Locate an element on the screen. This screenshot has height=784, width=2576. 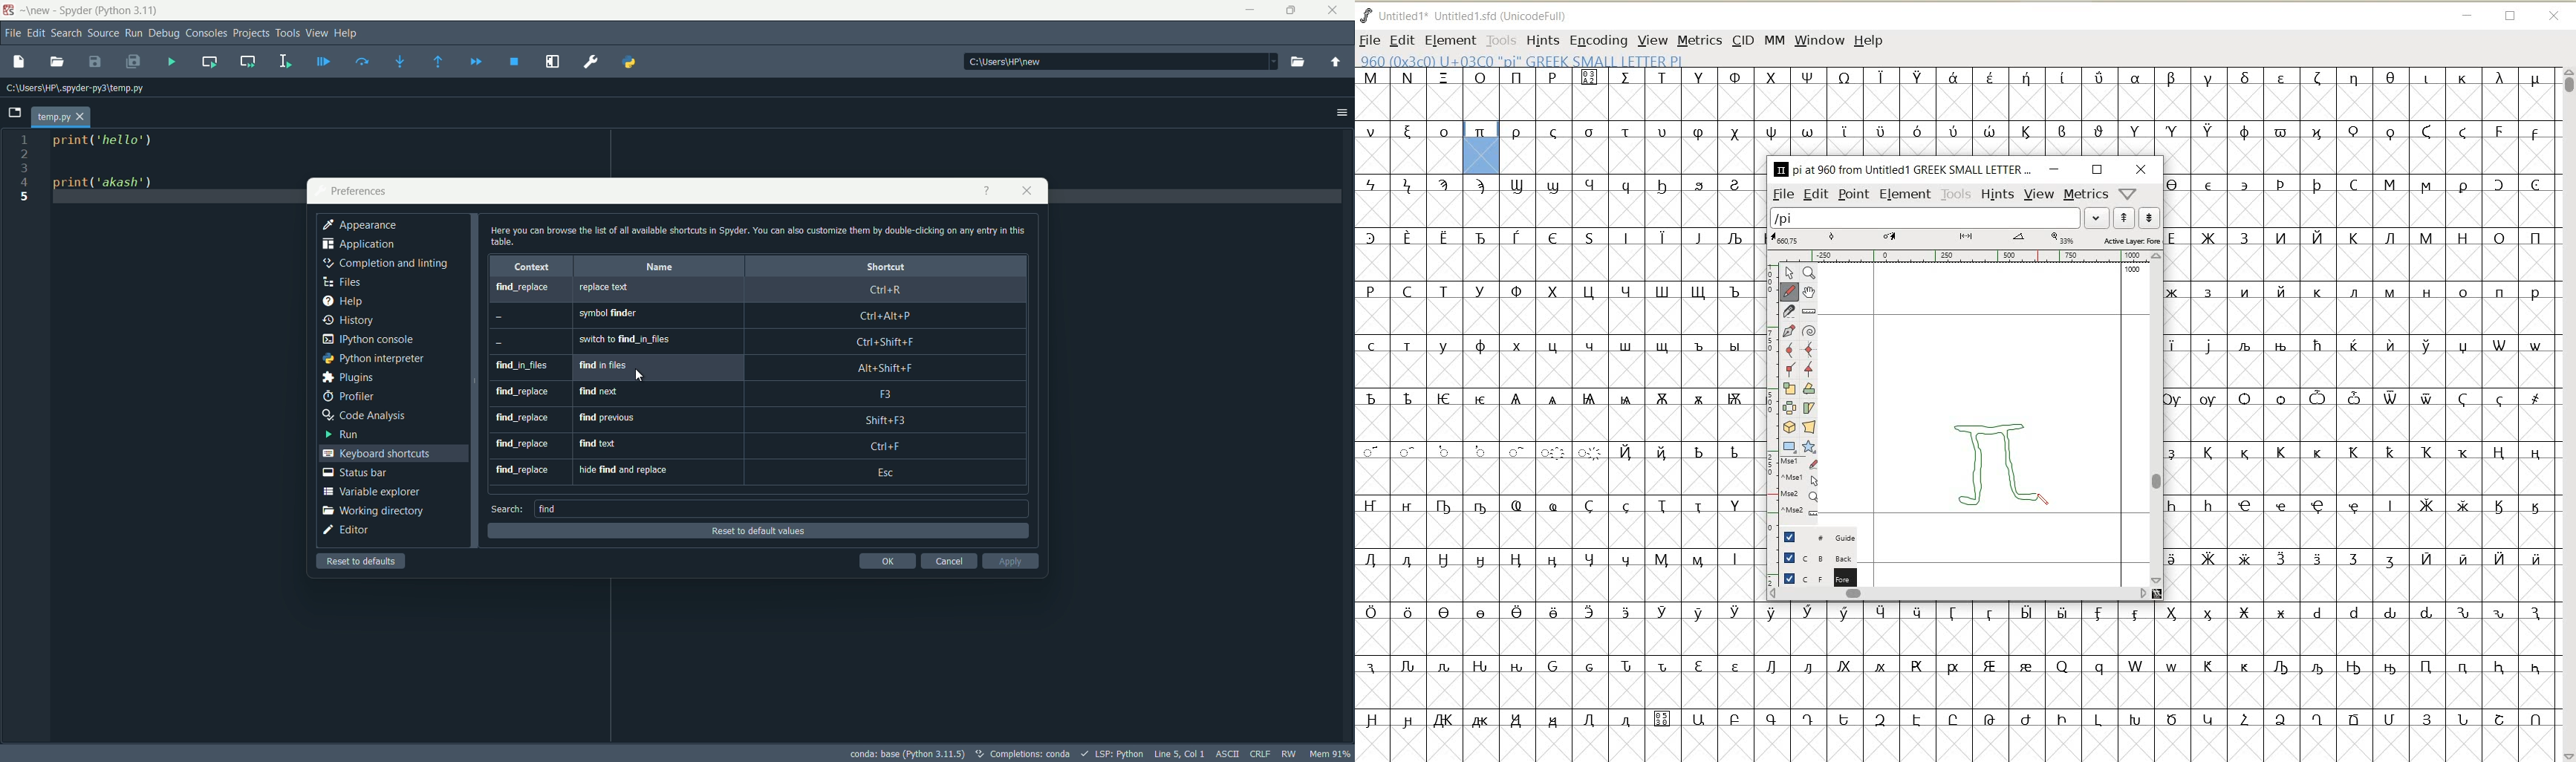
BACKGROUND is located at coordinates (1812, 578).